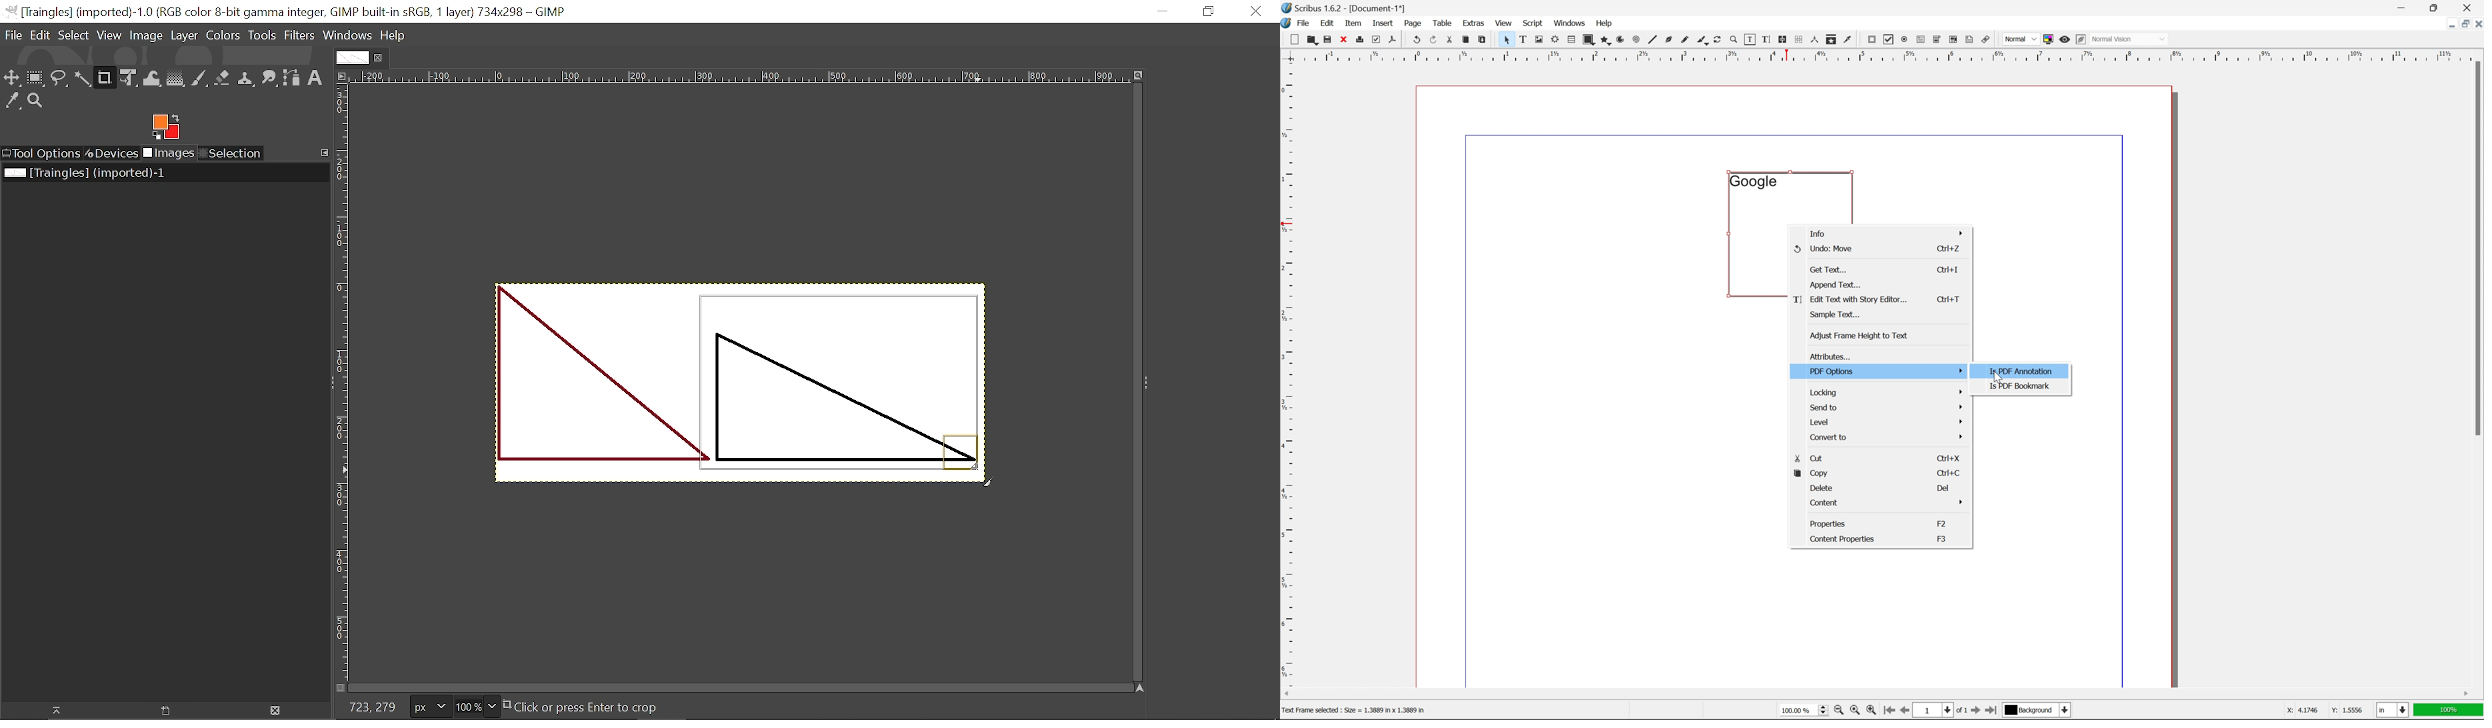 Image resolution: width=2492 pixels, height=728 pixels. What do you see at coordinates (1886, 392) in the screenshot?
I see `locking` at bounding box center [1886, 392].